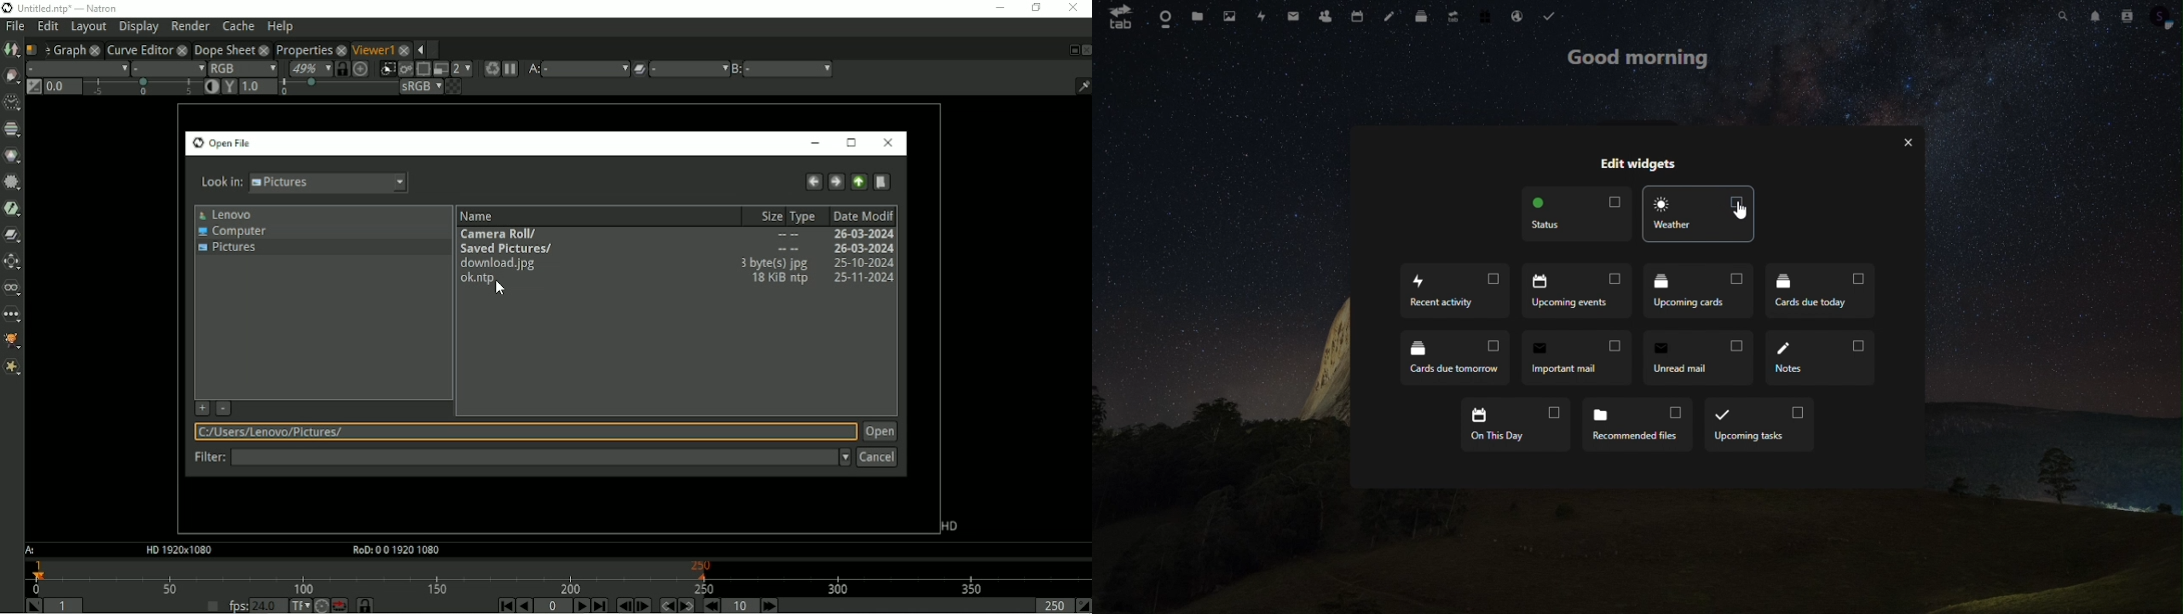  What do you see at coordinates (1295, 17) in the screenshot?
I see `message` at bounding box center [1295, 17].